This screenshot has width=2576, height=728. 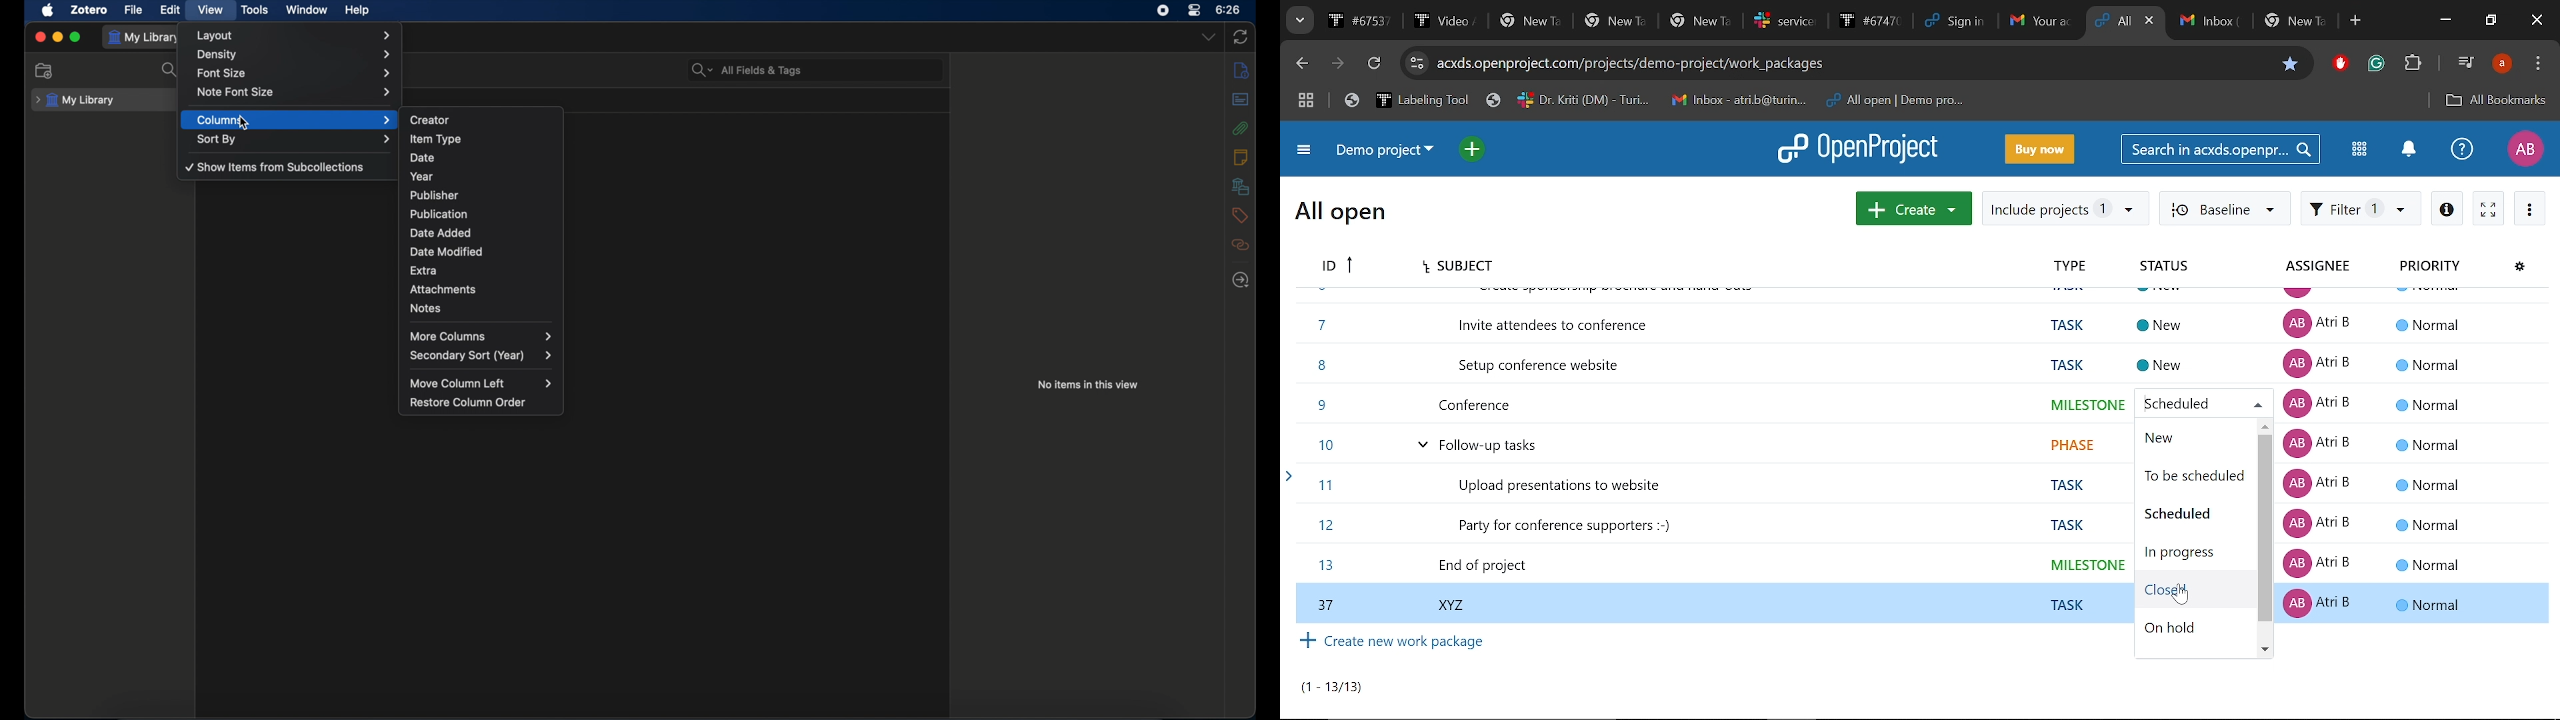 What do you see at coordinates (2488, 208) in the screenshot?
I see `Activaet zen mode` at bounding box center [2488, 208].